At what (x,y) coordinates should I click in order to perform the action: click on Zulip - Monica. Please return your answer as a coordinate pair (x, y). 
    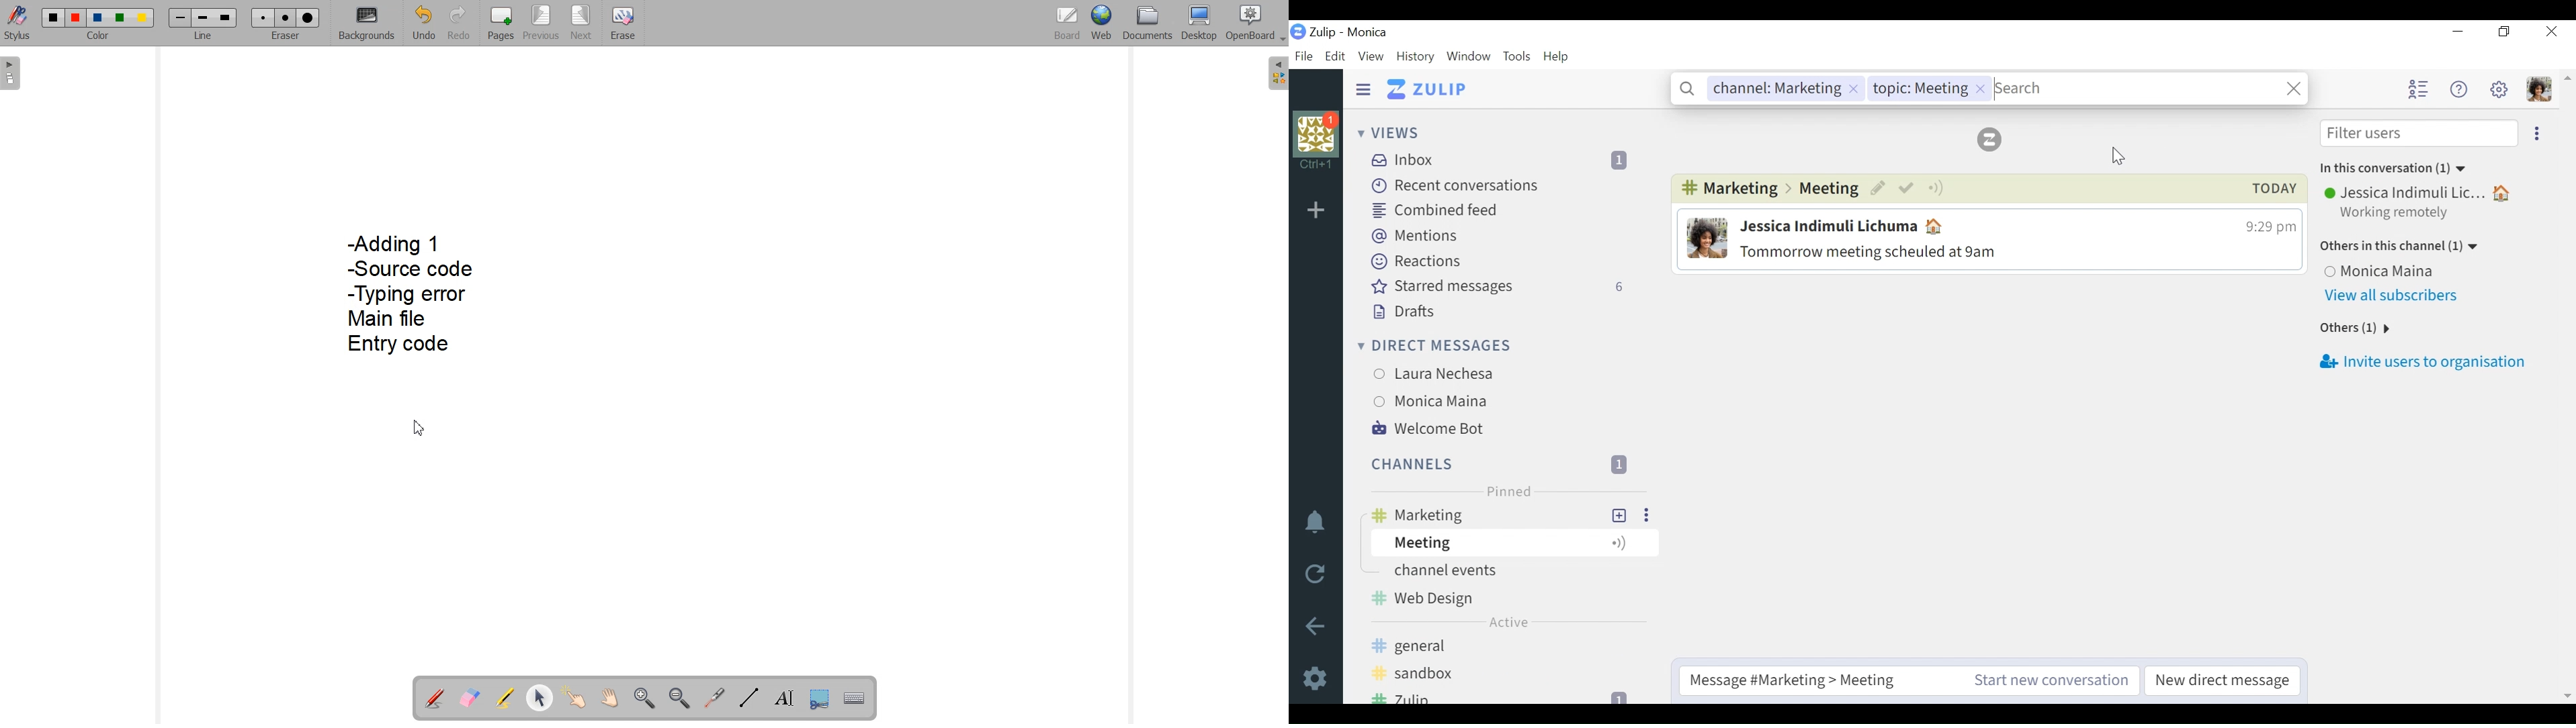
    Looking at the image, I should click on (1350, 33).